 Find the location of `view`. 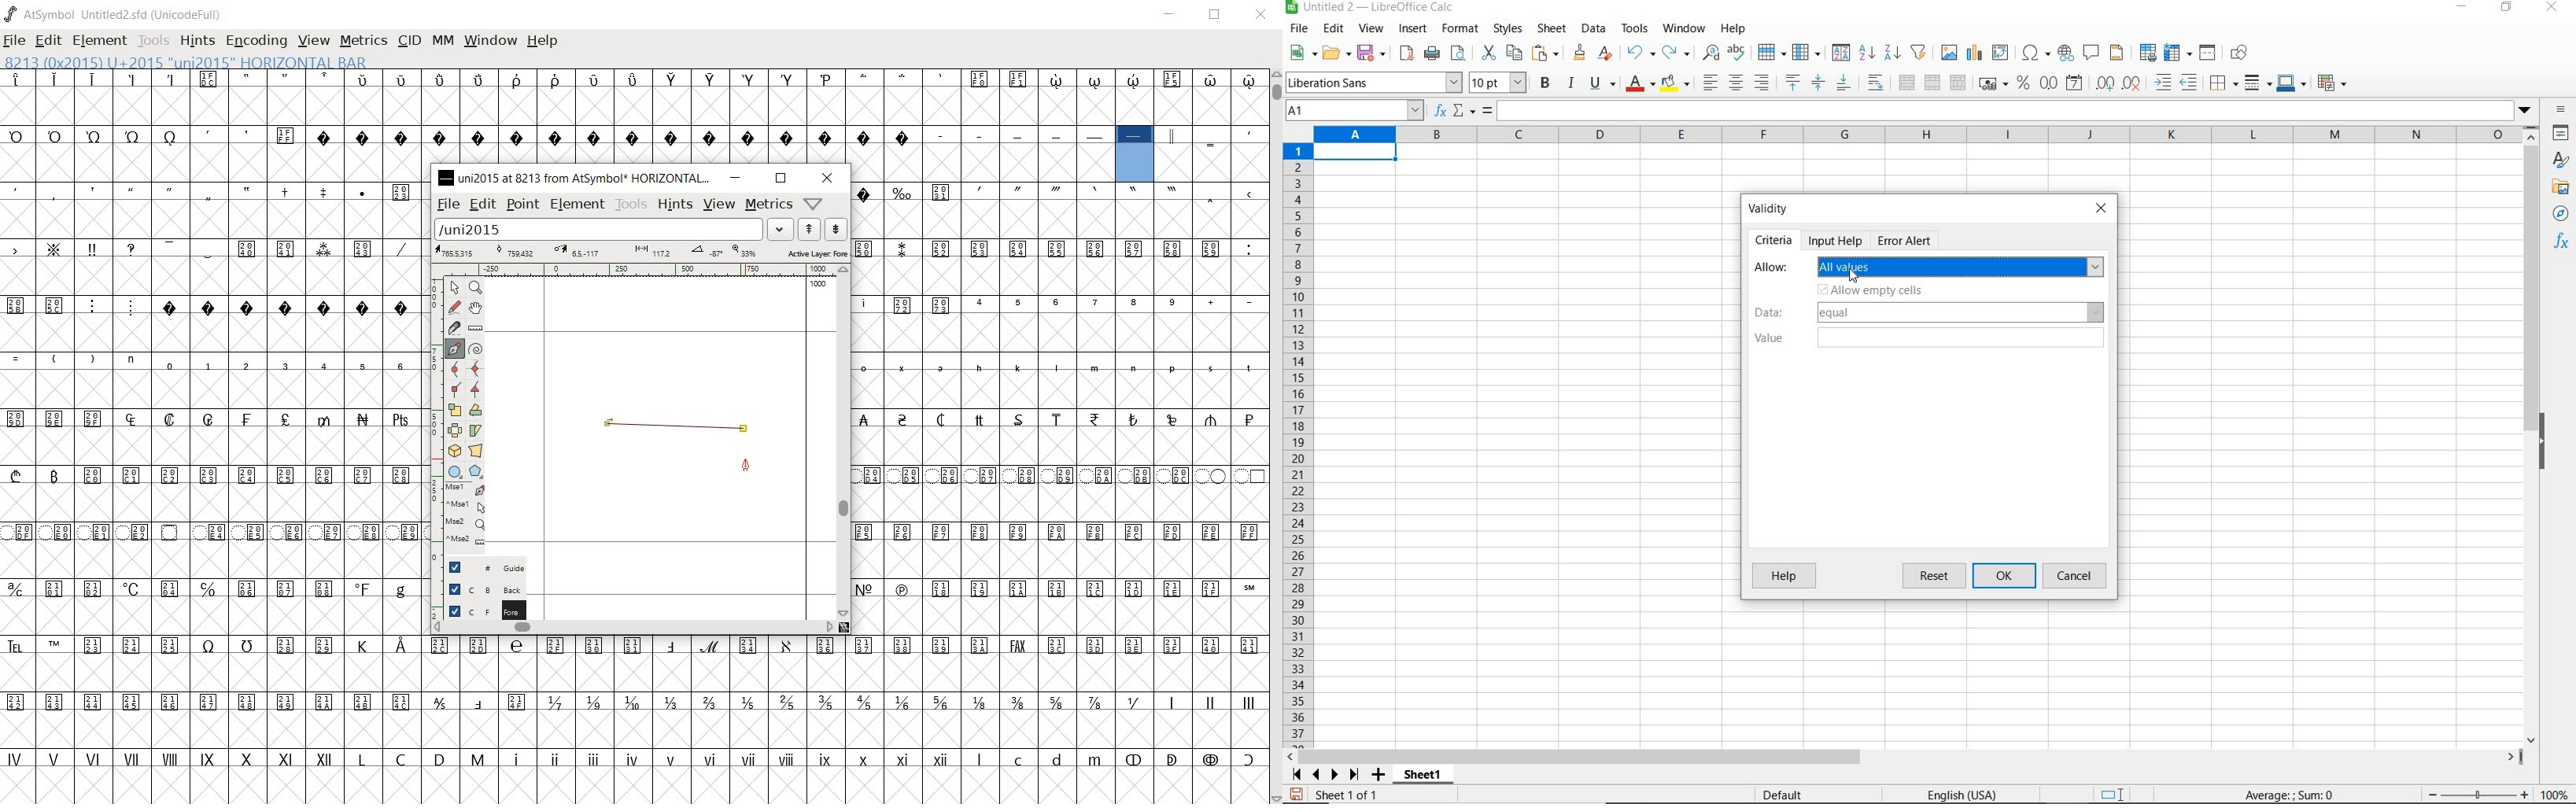

view is located at coordinates (1372, 30).